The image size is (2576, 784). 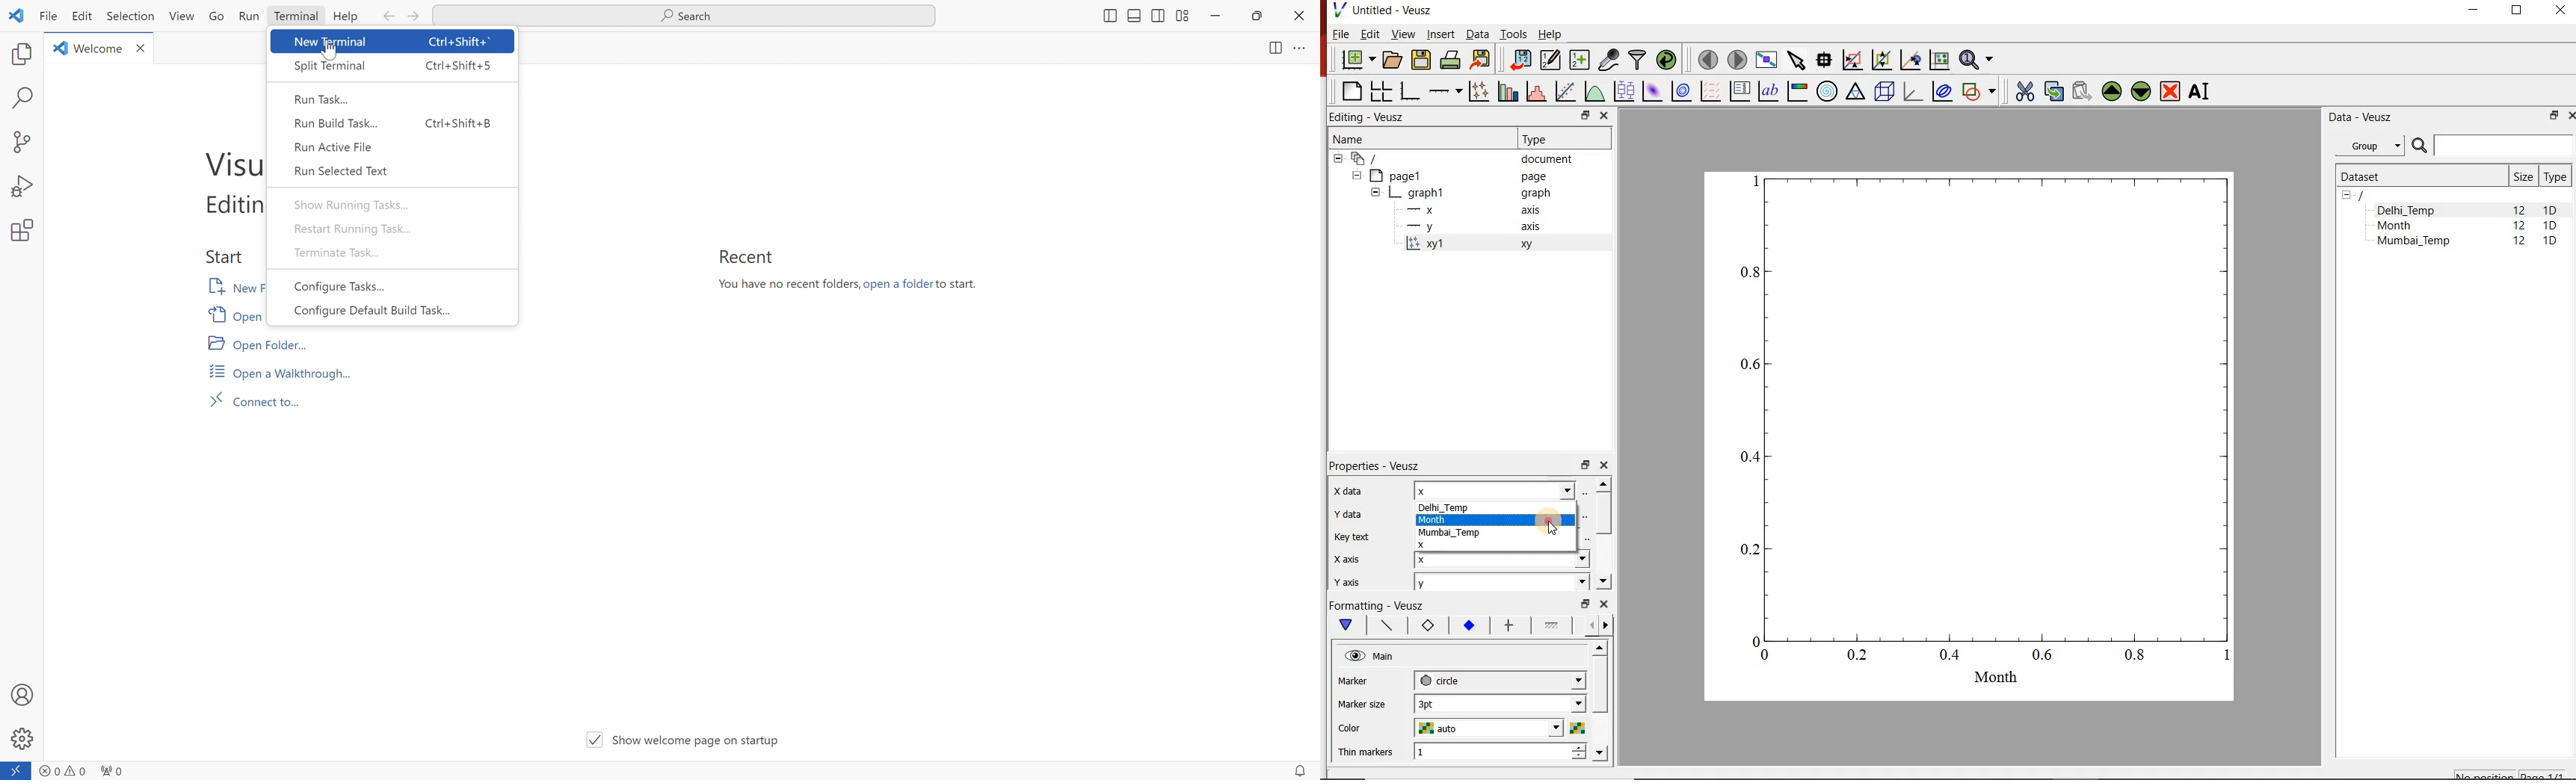 What do you see at coordinates (2492, 146) in the screenshot?
I see `SEARCH DATASETS` at bounding box center [2492, 146].